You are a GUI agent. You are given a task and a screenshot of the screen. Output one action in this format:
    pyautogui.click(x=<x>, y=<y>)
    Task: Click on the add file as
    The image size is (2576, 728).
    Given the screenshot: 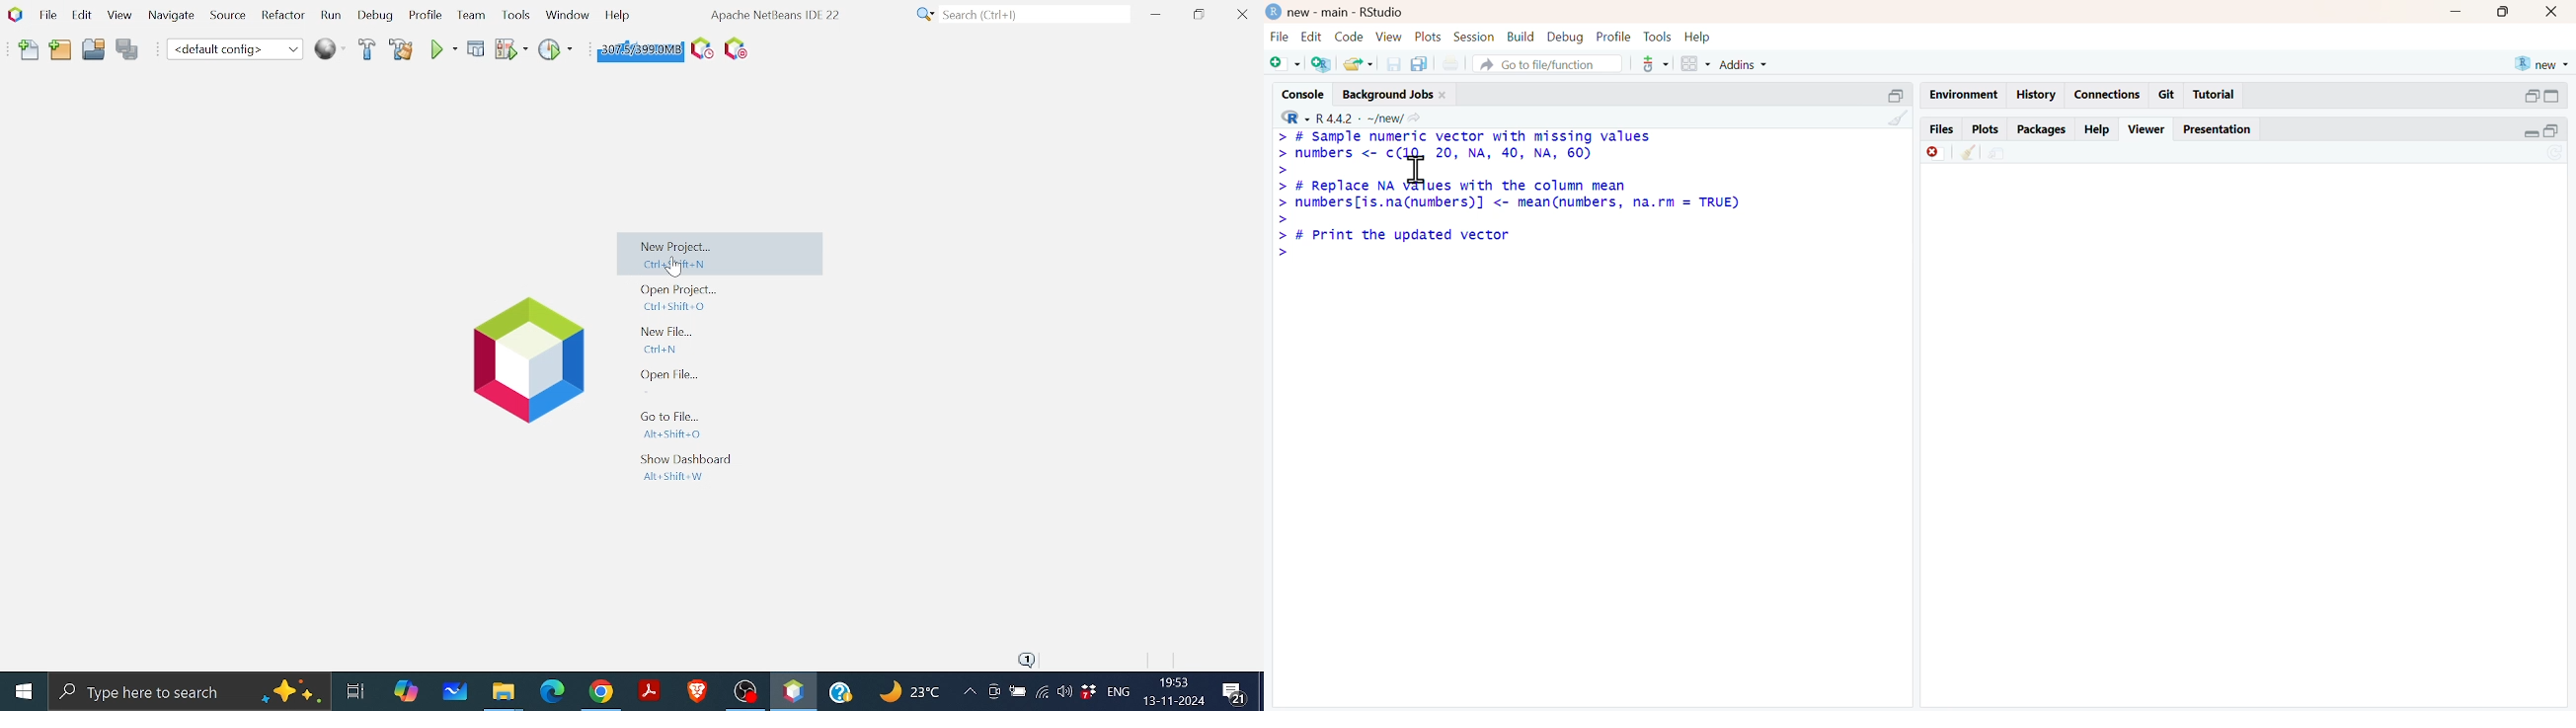 What is the action you would take?
    pyautogui.click(x=1286, y=64)
    